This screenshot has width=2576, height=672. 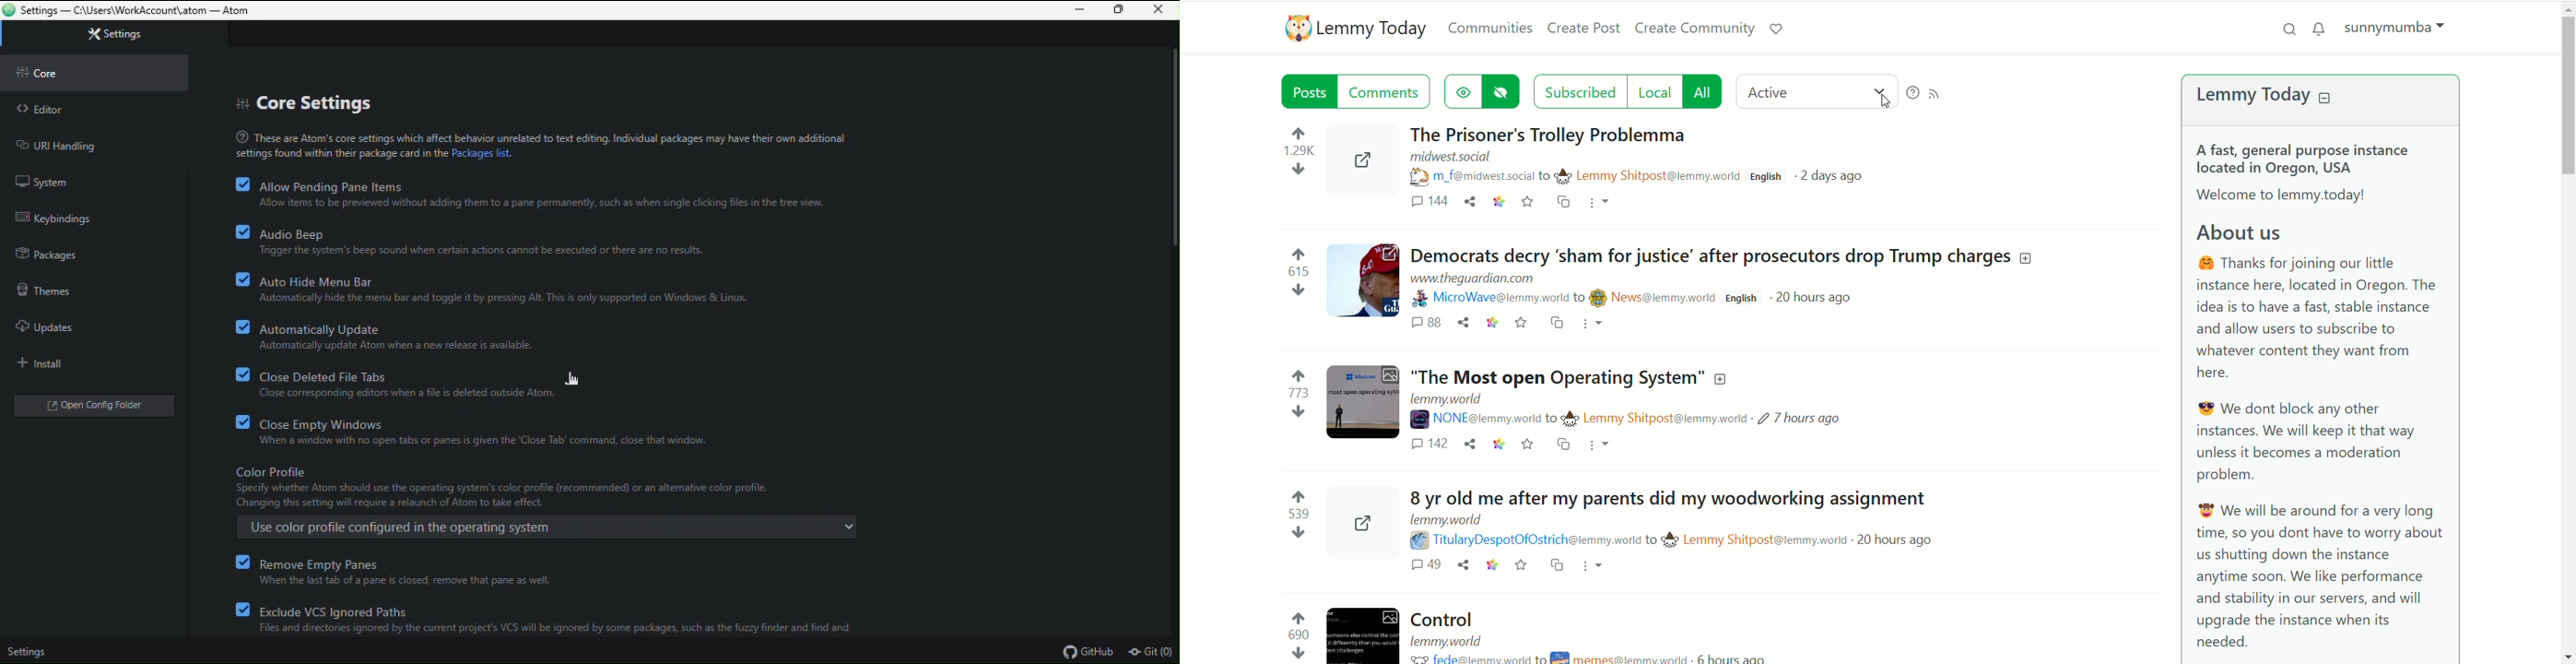 I want to click on cursor, so click(x=573, y=376).